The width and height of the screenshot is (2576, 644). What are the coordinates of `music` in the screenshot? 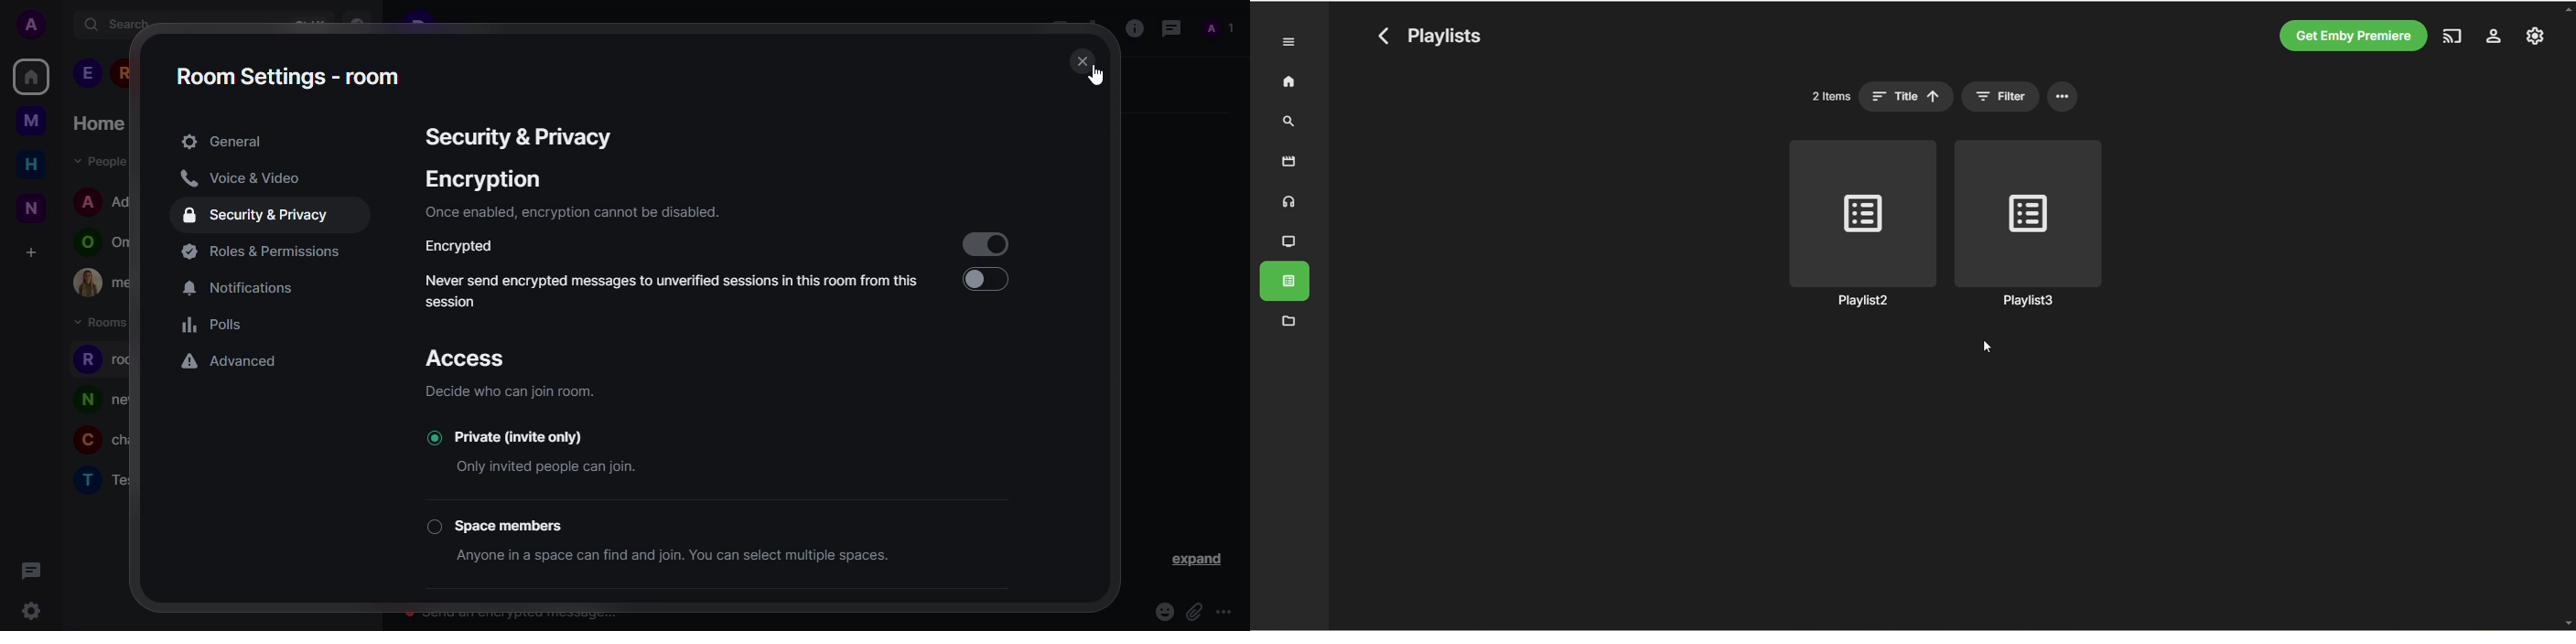 It's located at (1289, 204).